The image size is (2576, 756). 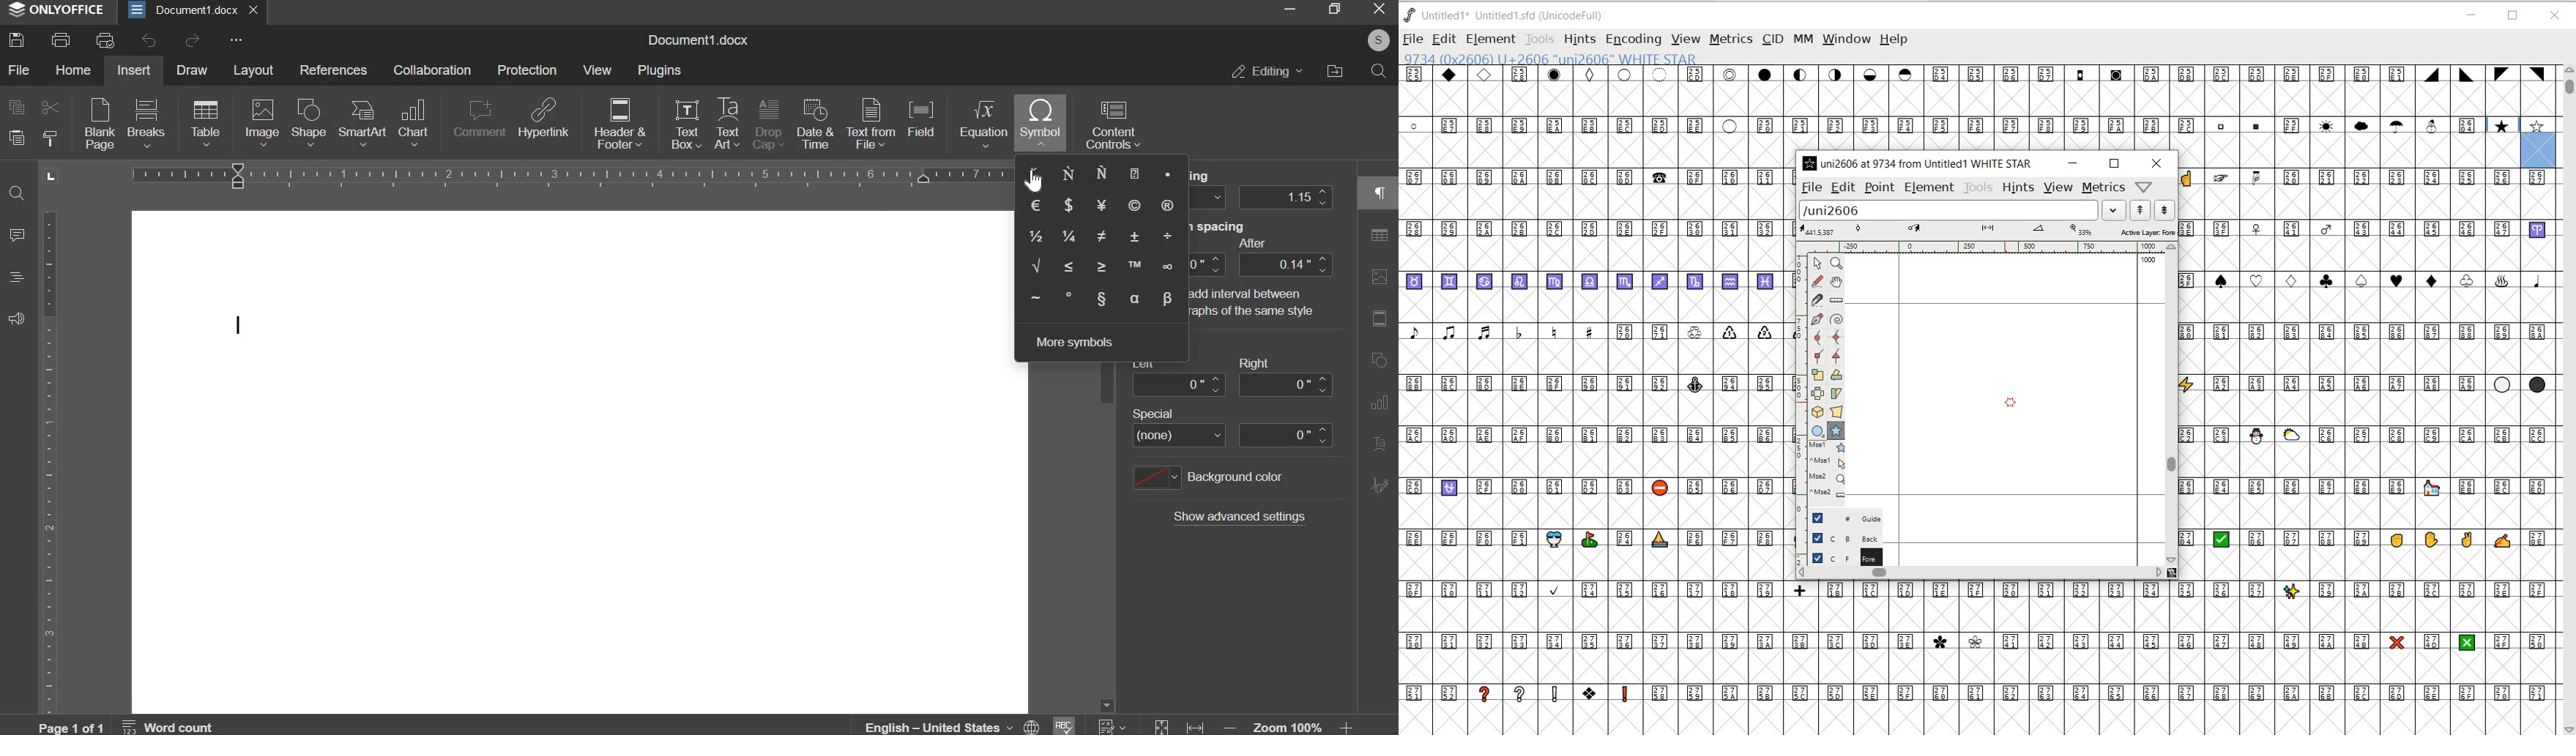 What do you see at coordinates (1287, 10) in the screenshot?
I see `minimize` at bounding box center [1287, 10].